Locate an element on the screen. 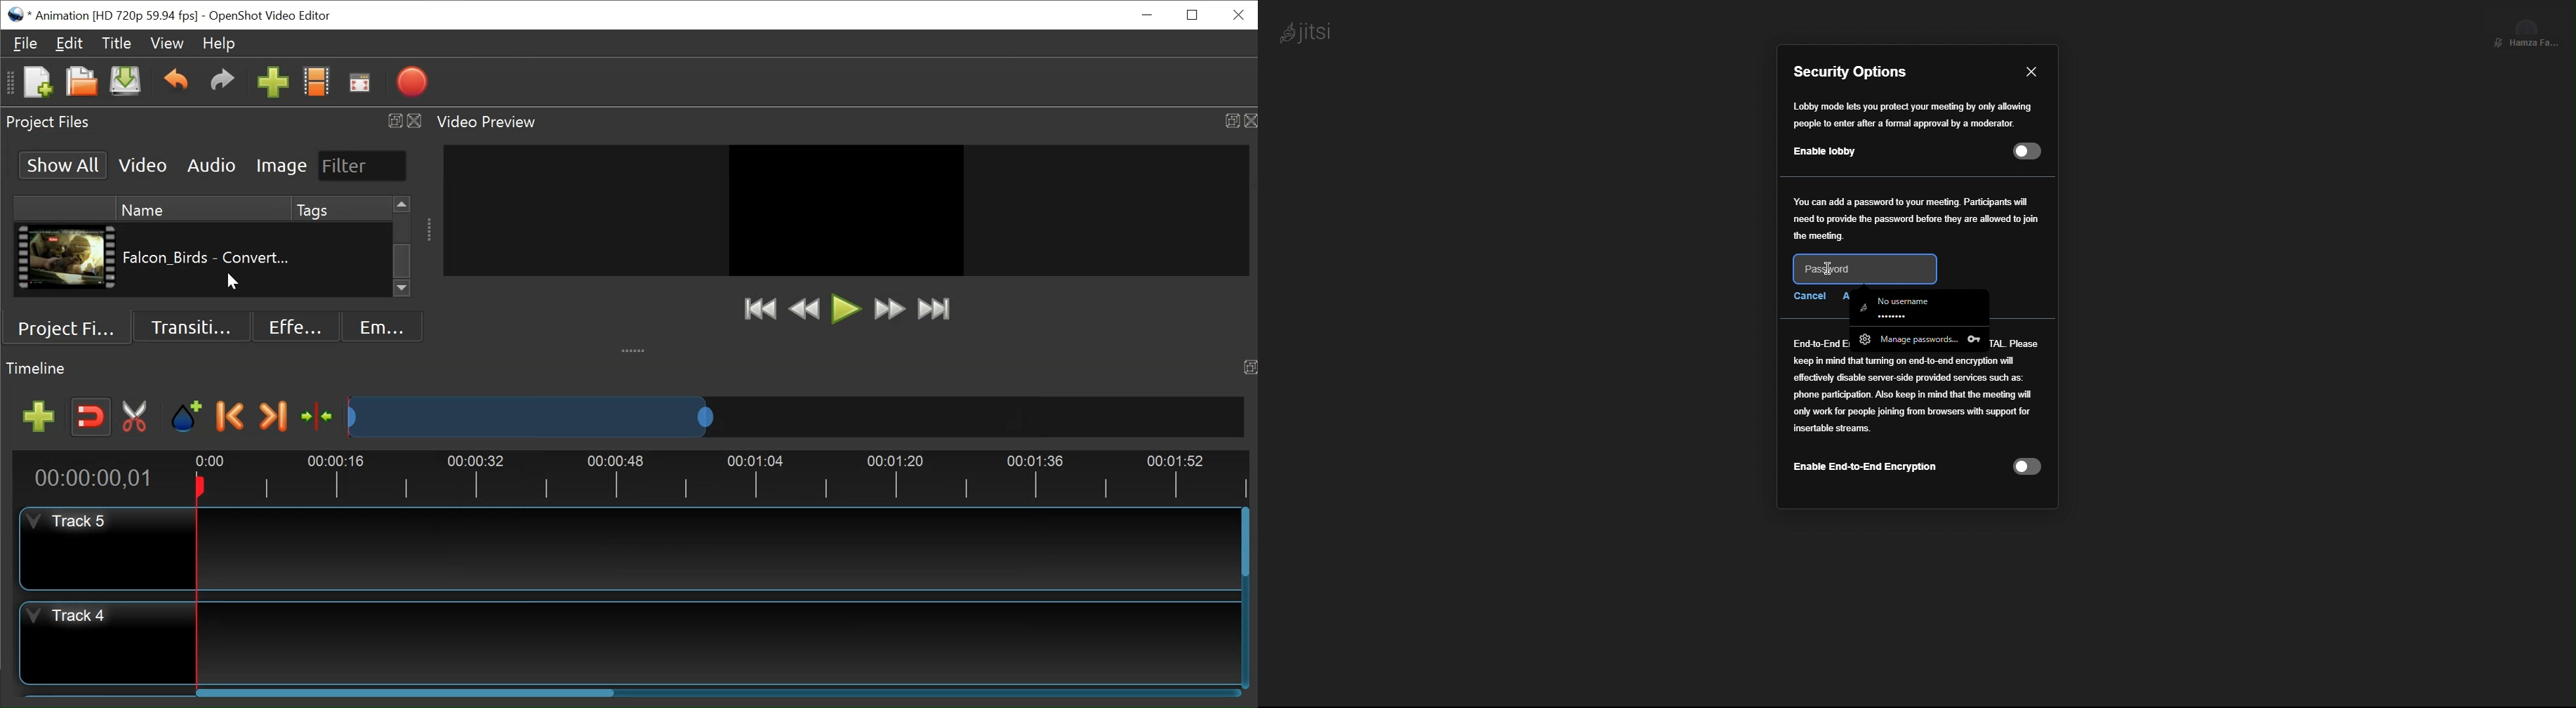 The width and height of the screenshot is (2576, 728). Timeline is located at coordinates (713, 477).